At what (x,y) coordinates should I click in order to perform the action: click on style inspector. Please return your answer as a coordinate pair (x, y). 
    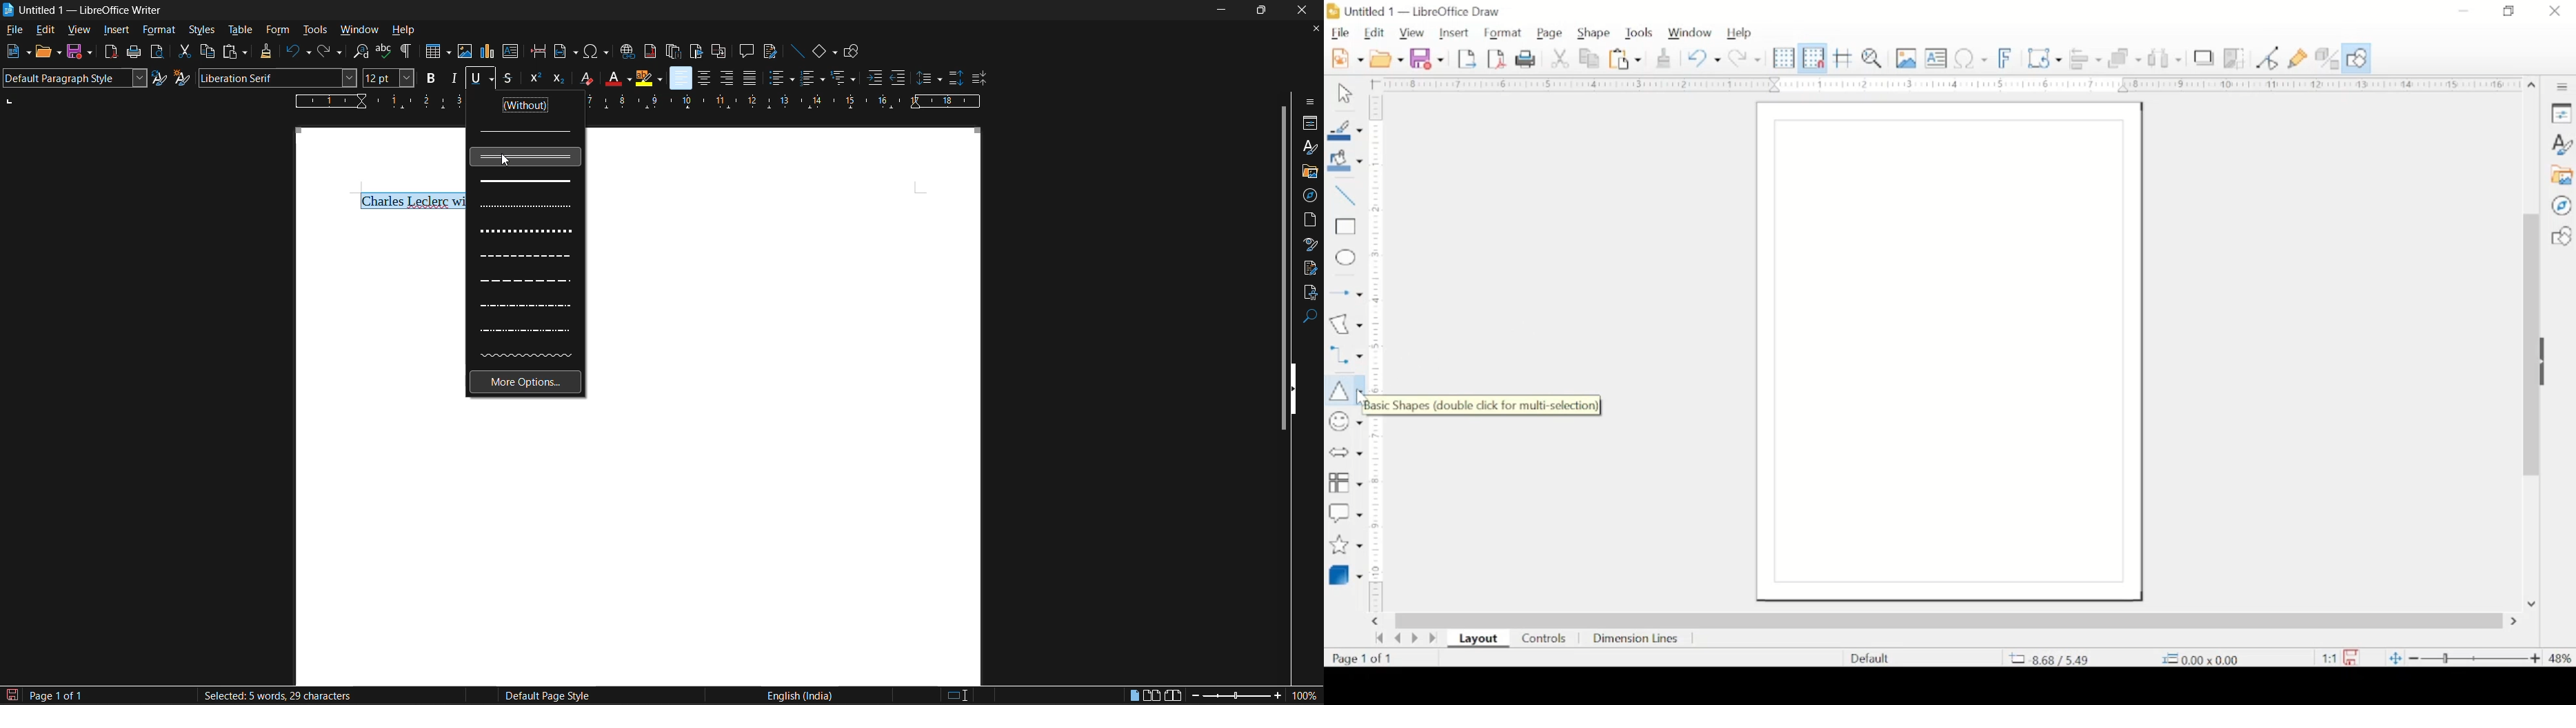
    Looking at the image, I should click on (1310, 244).